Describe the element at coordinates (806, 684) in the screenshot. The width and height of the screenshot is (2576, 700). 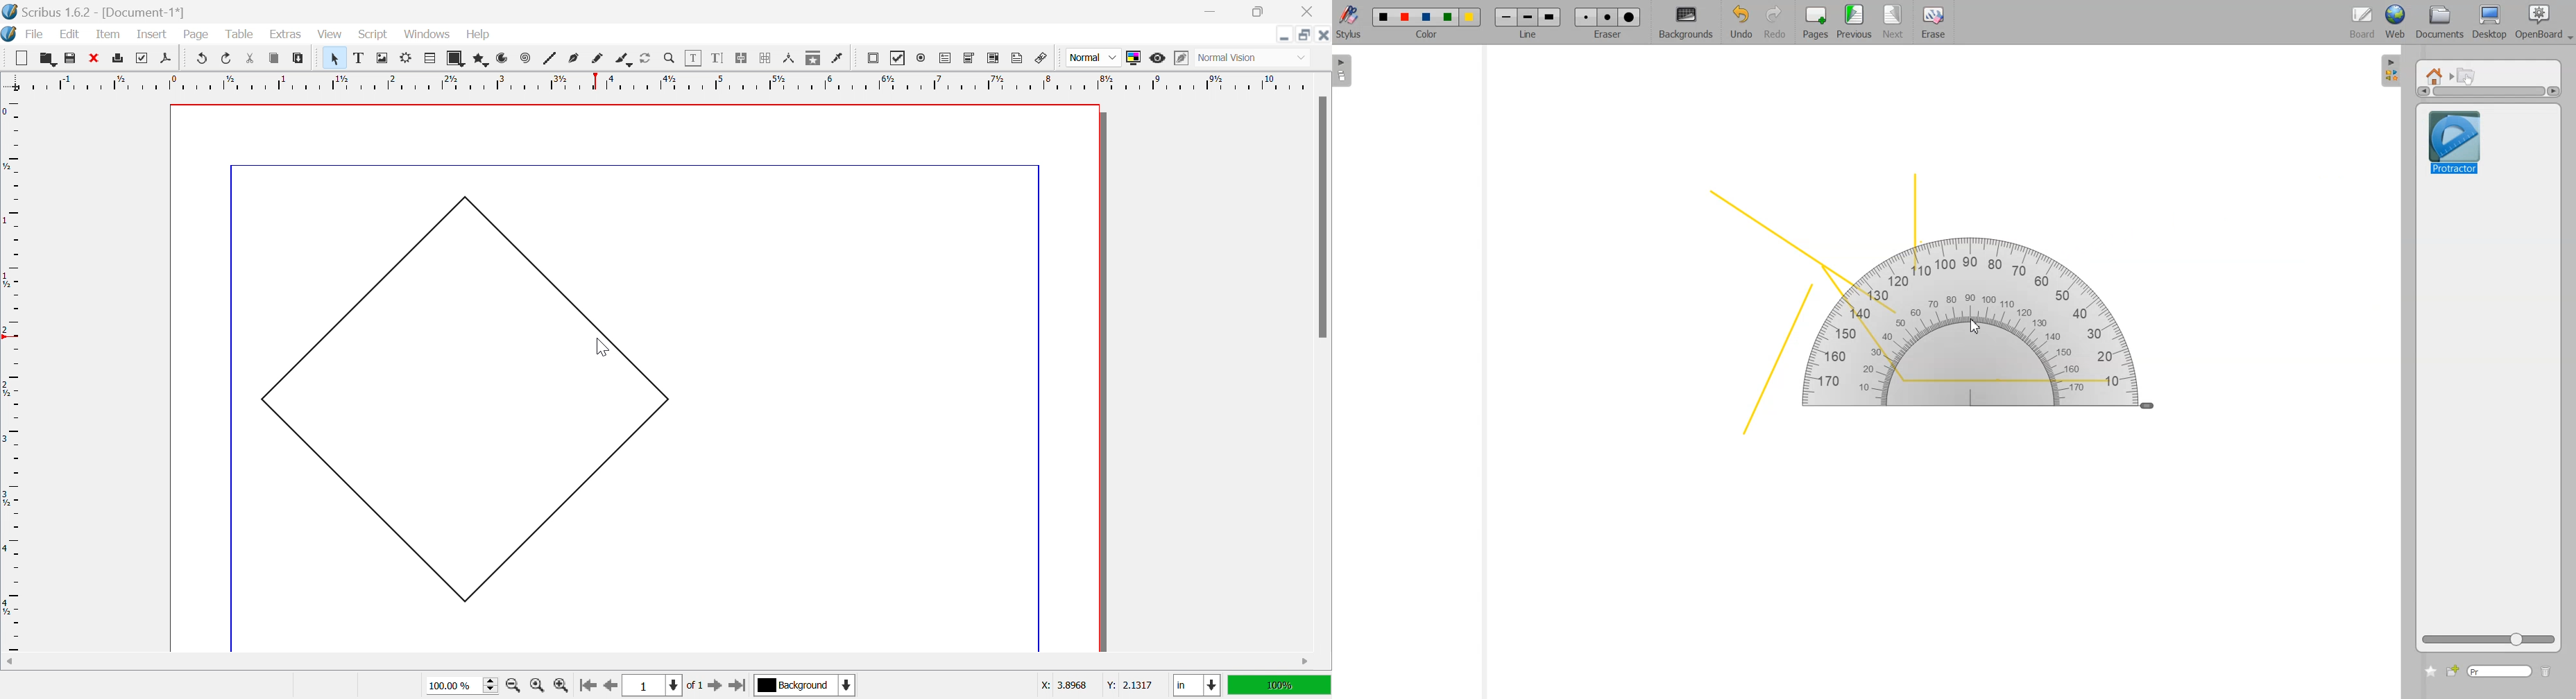
I see `background` at that location.